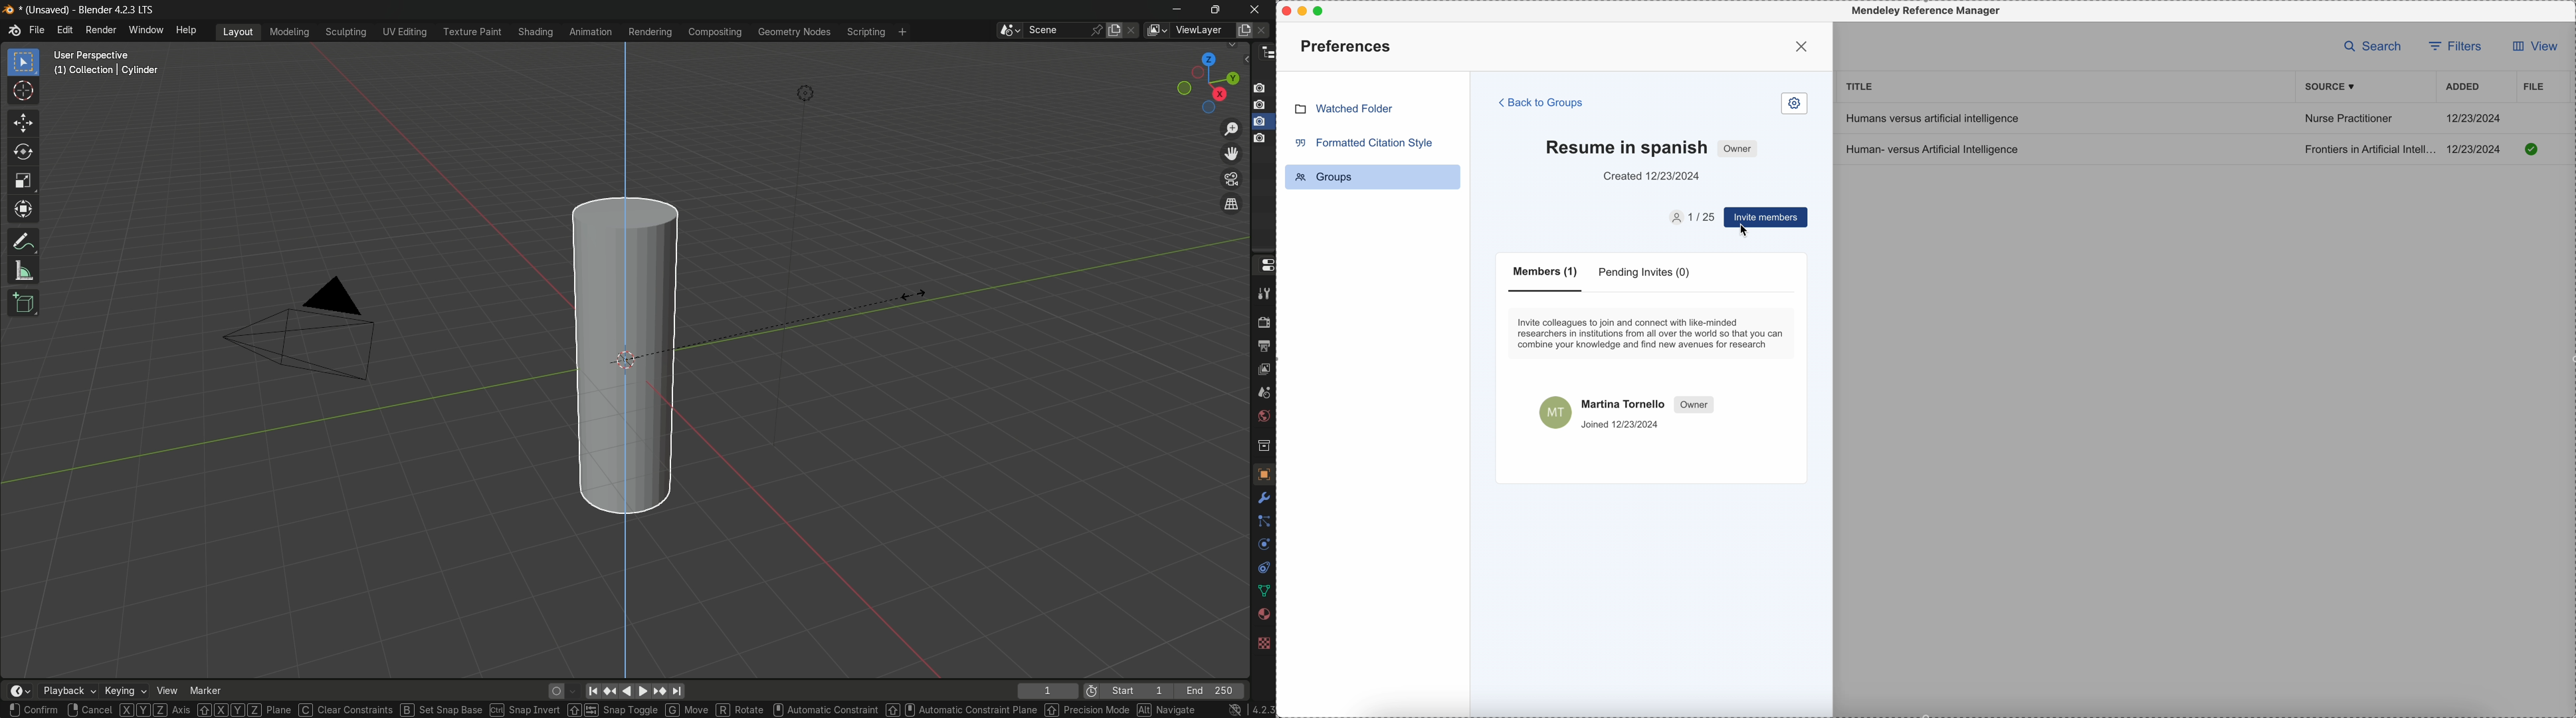 Image resolution: width=2576 pixels, height=728 pixels. Describe the element at coordinates (245, 710) in the screenshot. I see `hold shift and X,Y,Z to change Plane` at that location.